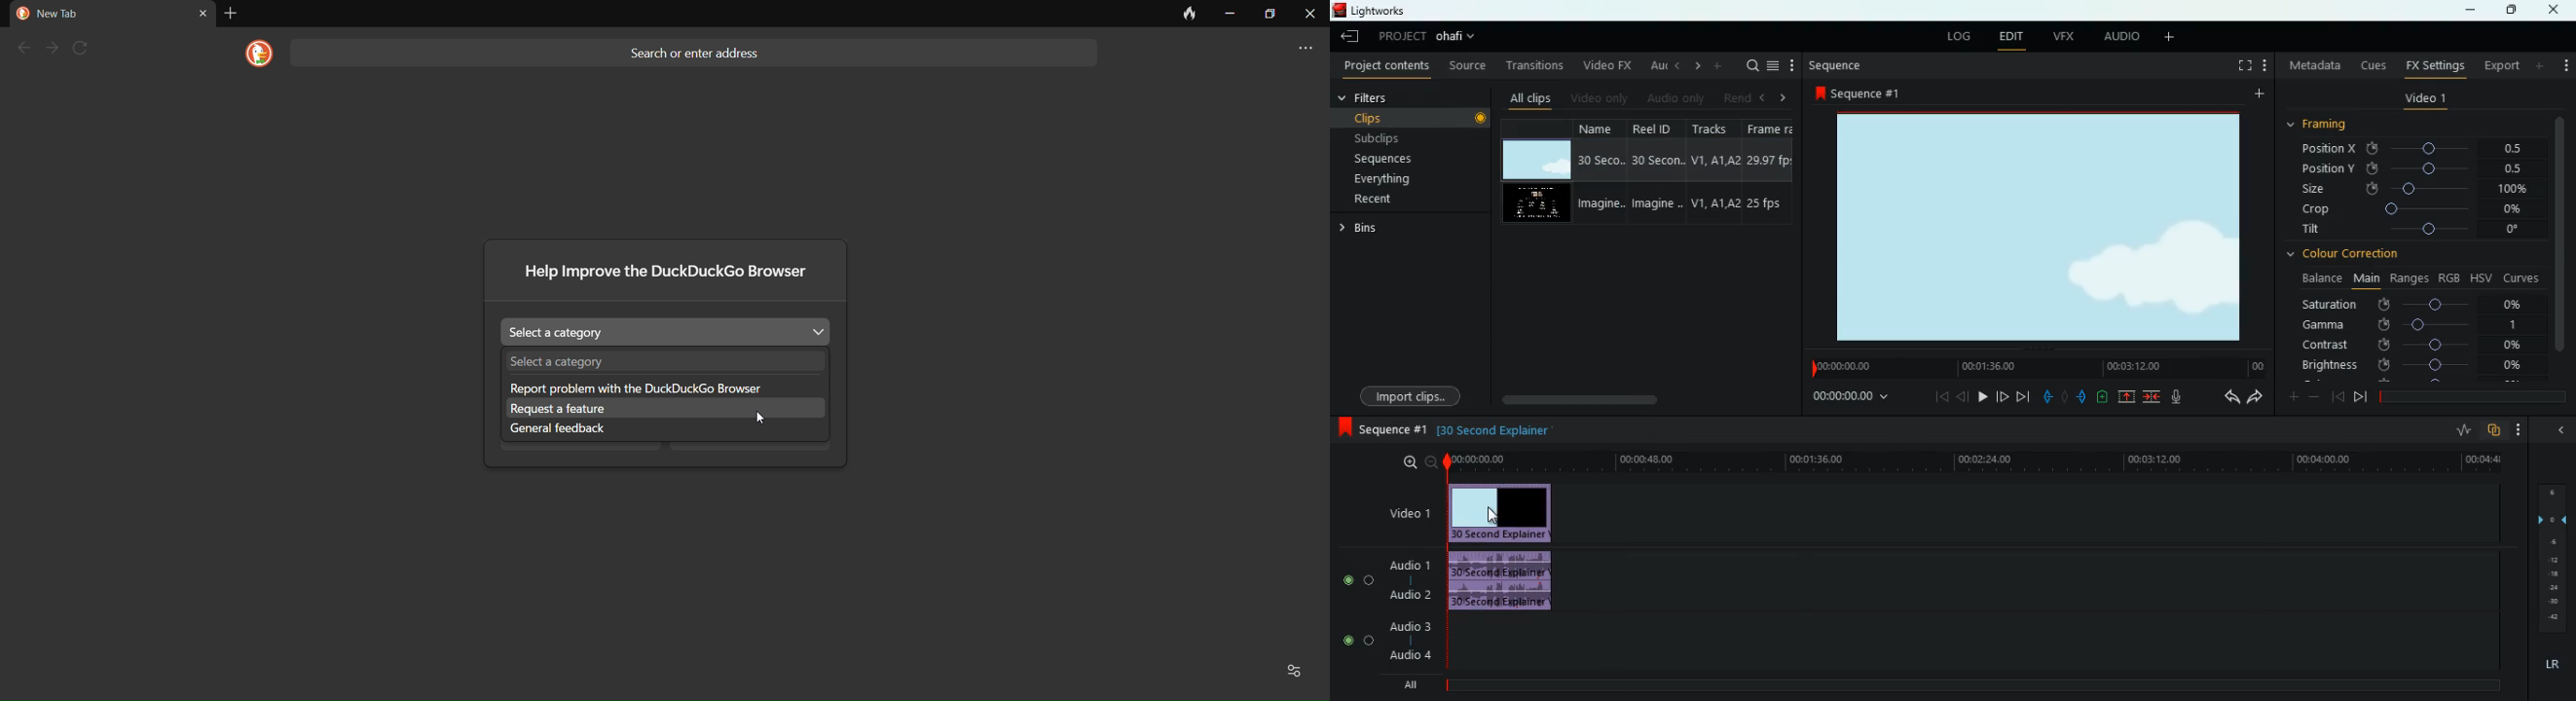 The height and width of the screenshot is (728, 2576). I want to click on size, so click(2414, 190).